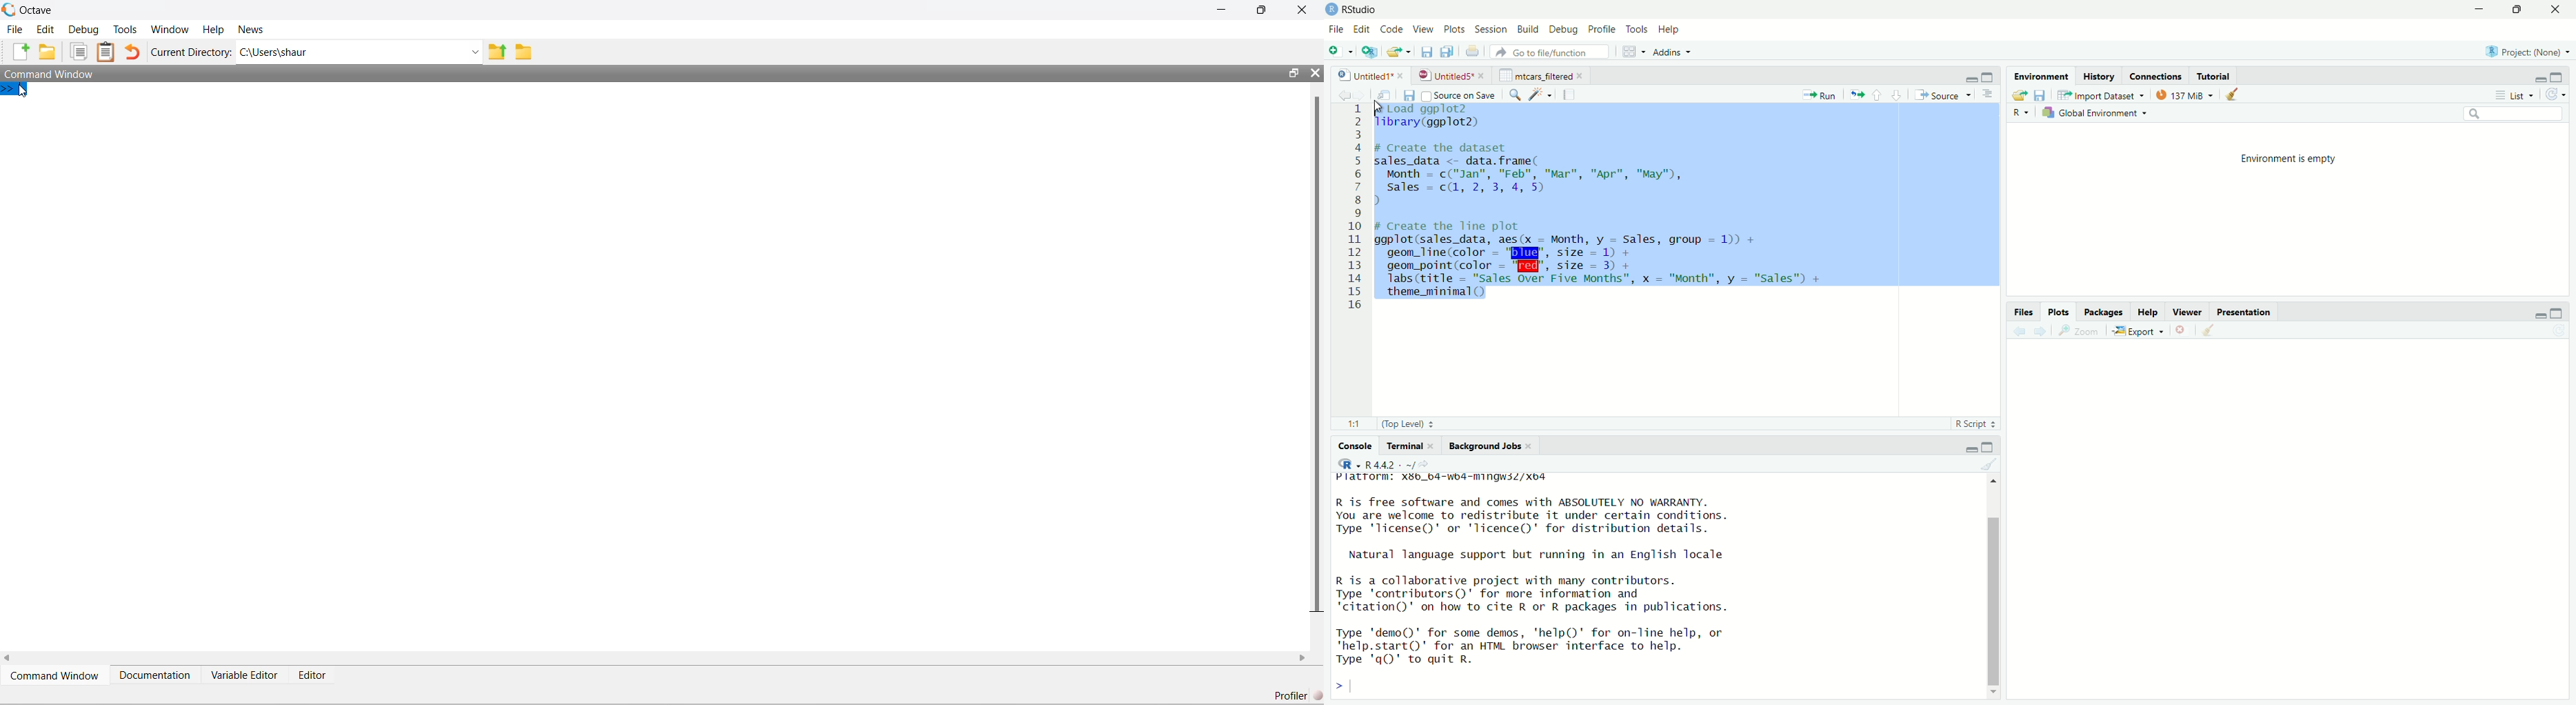  What do you see at coordinates (473, 53) in the screenshot?
I see `Dropdown` at bounding box center [473, 53].